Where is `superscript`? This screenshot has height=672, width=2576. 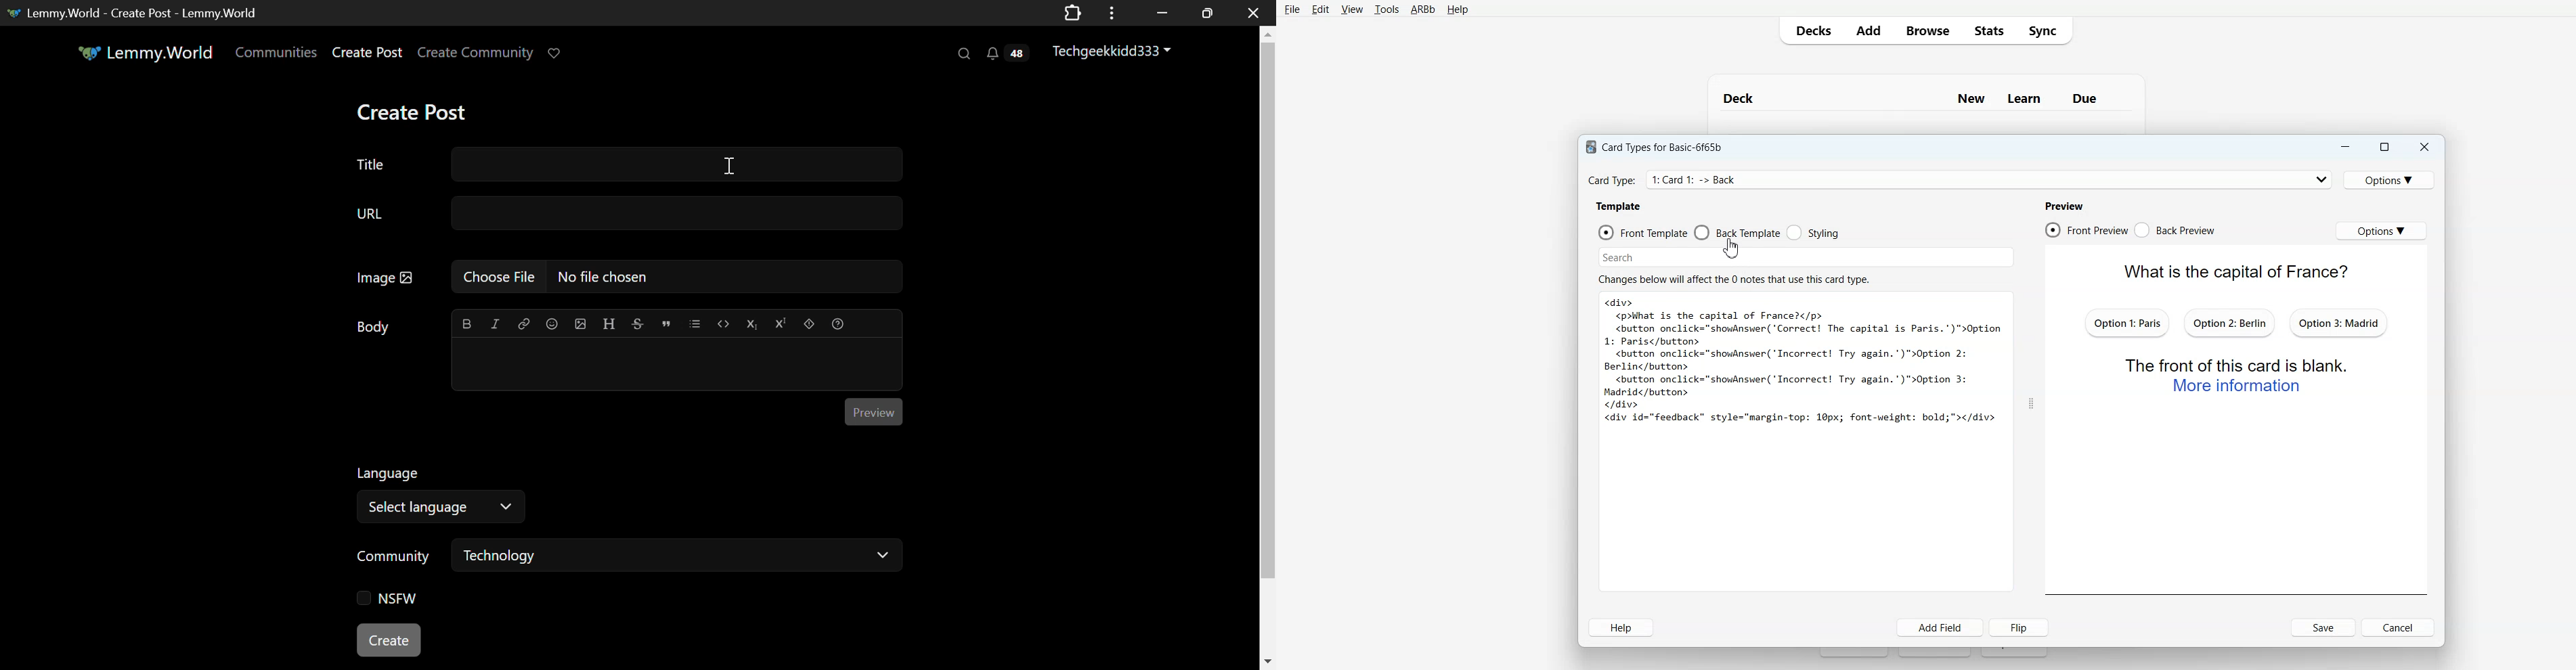 superscript is located at coordinates (781, 324).